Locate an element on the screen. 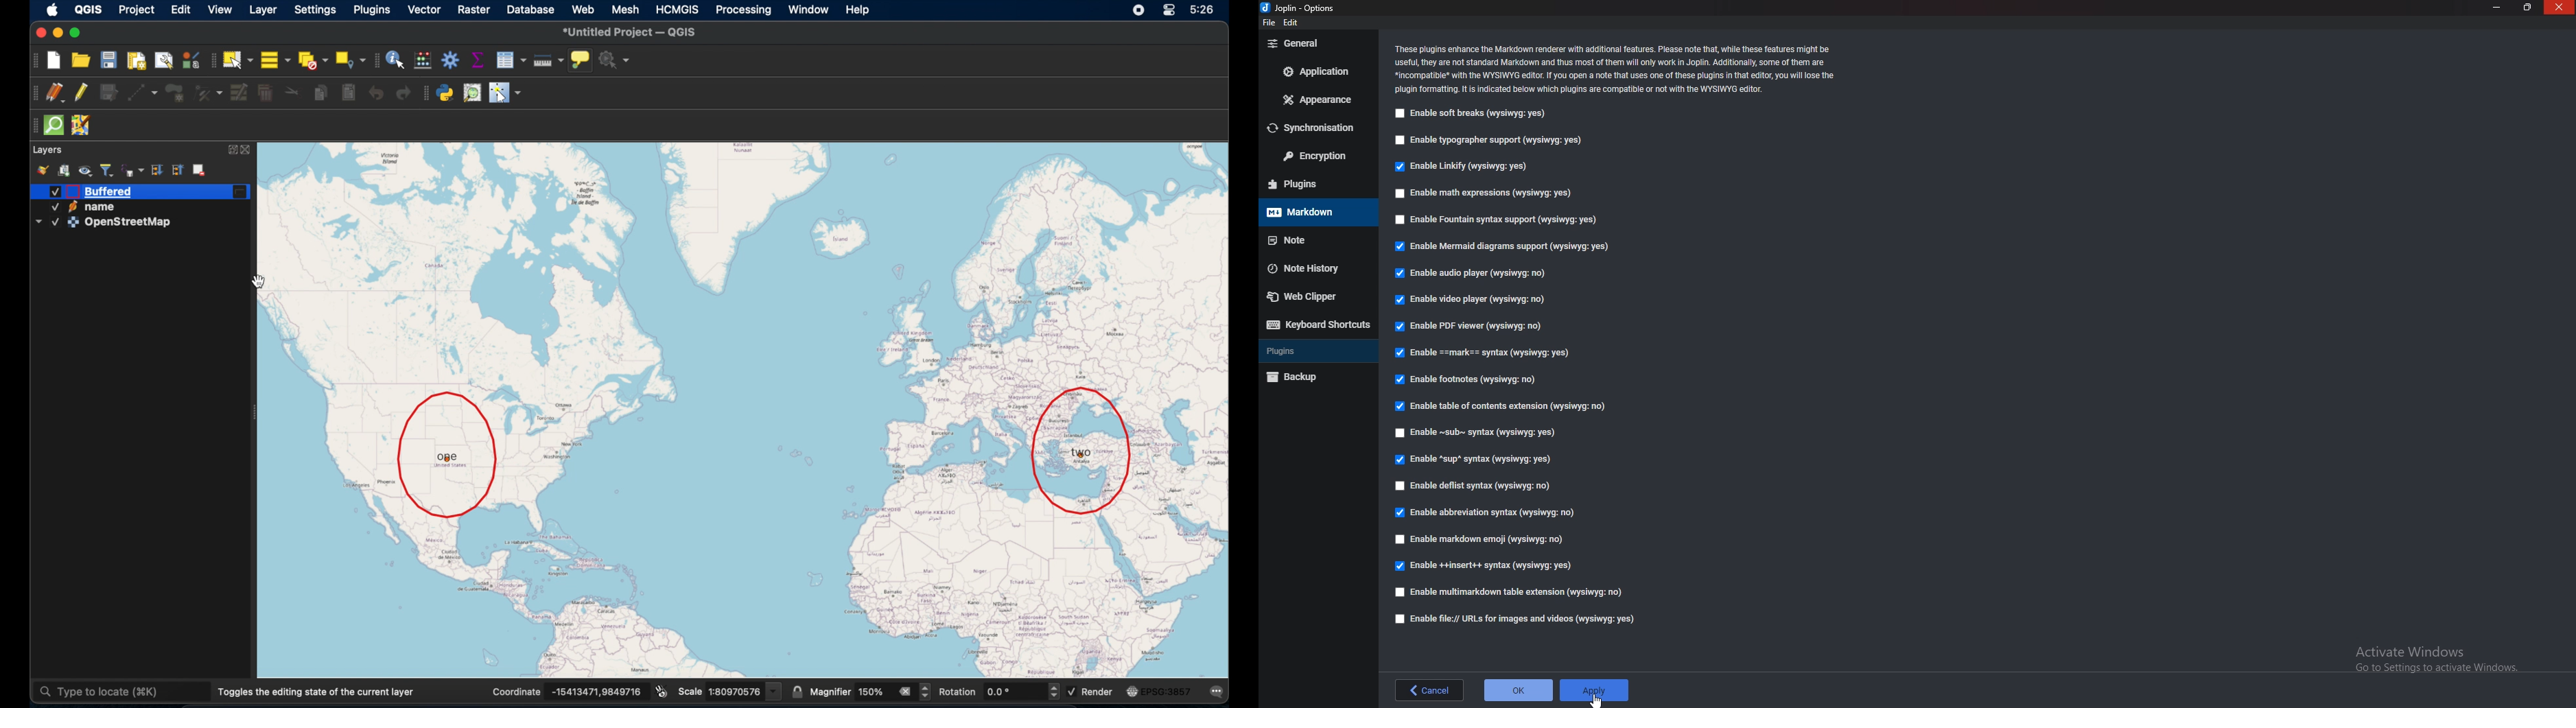  Plugins is located at coordinates (1315, 183).